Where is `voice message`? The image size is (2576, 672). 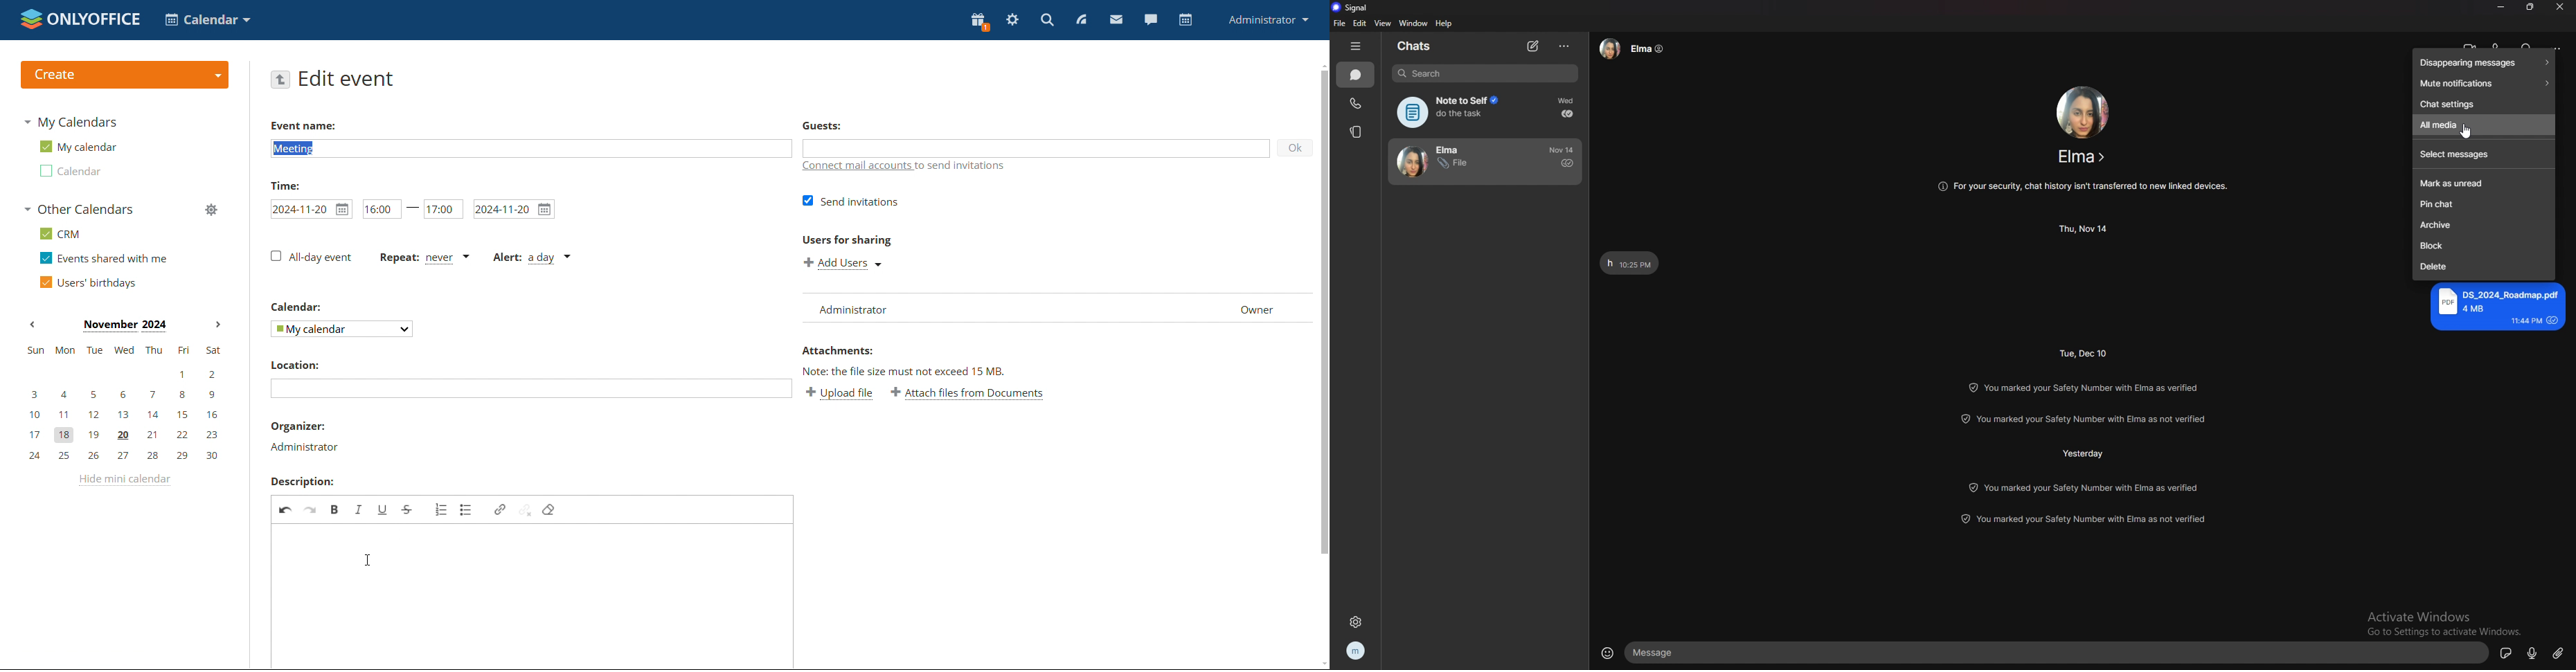
voice message is located at coordinates (2532, 652).